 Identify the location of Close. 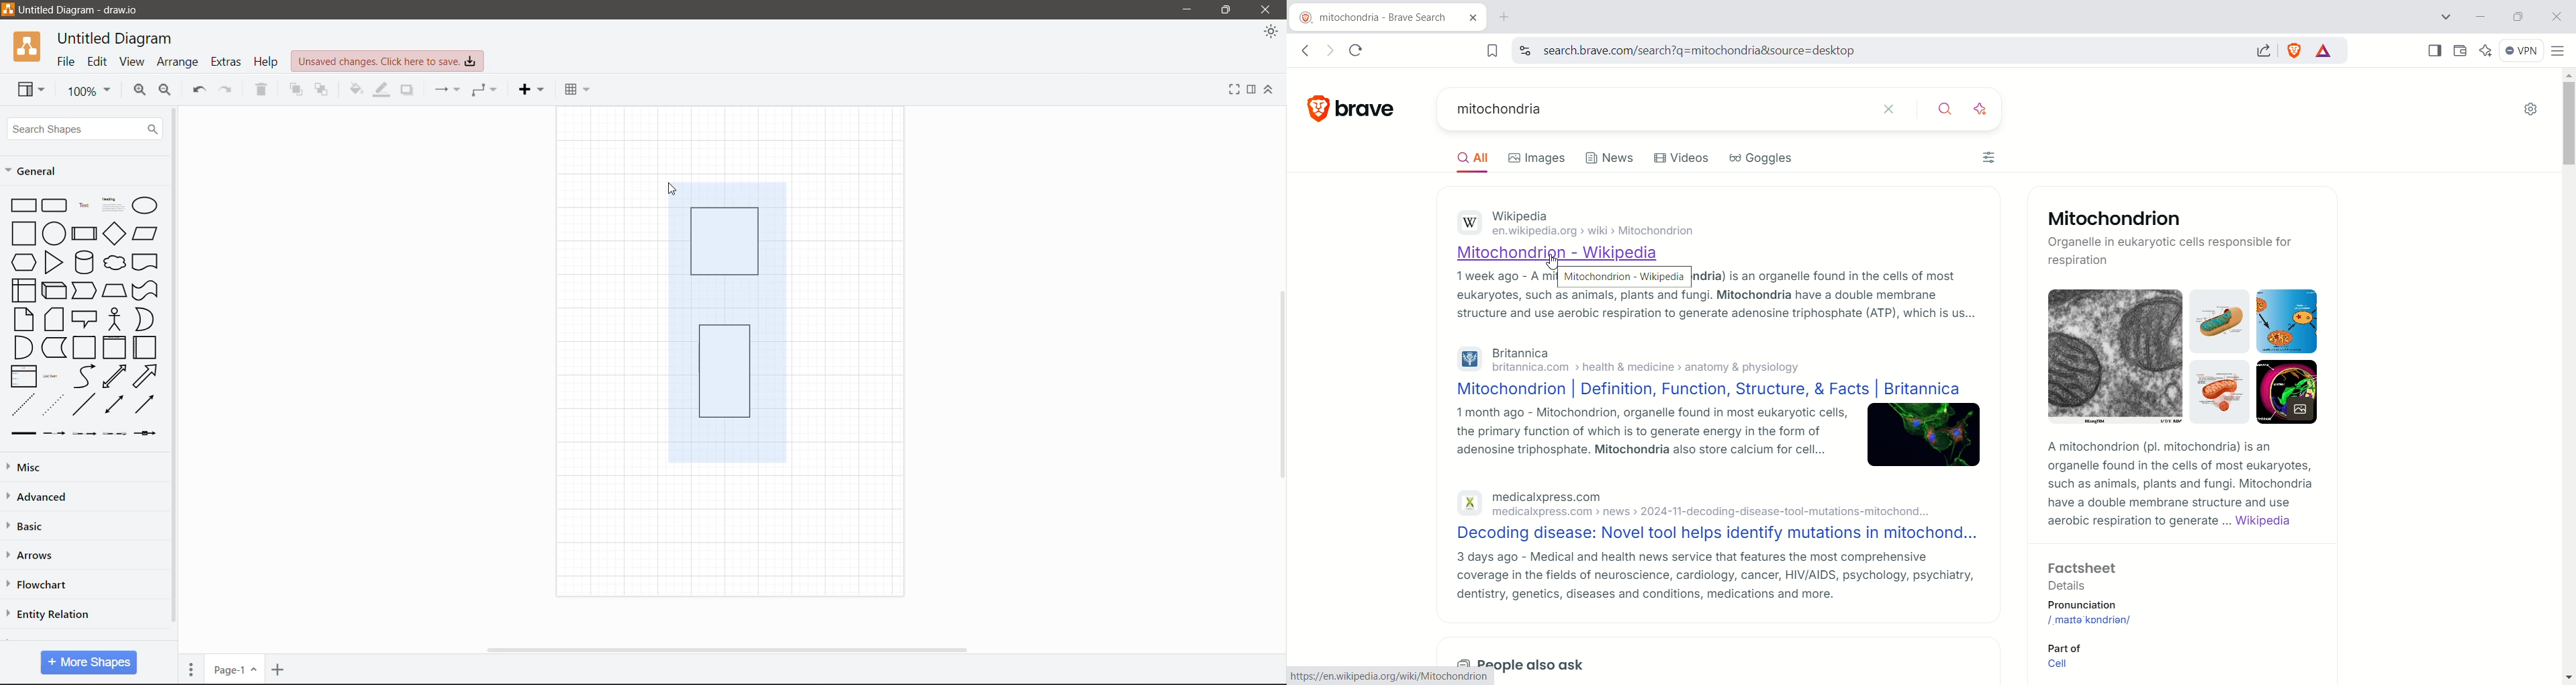
(1268, 10).